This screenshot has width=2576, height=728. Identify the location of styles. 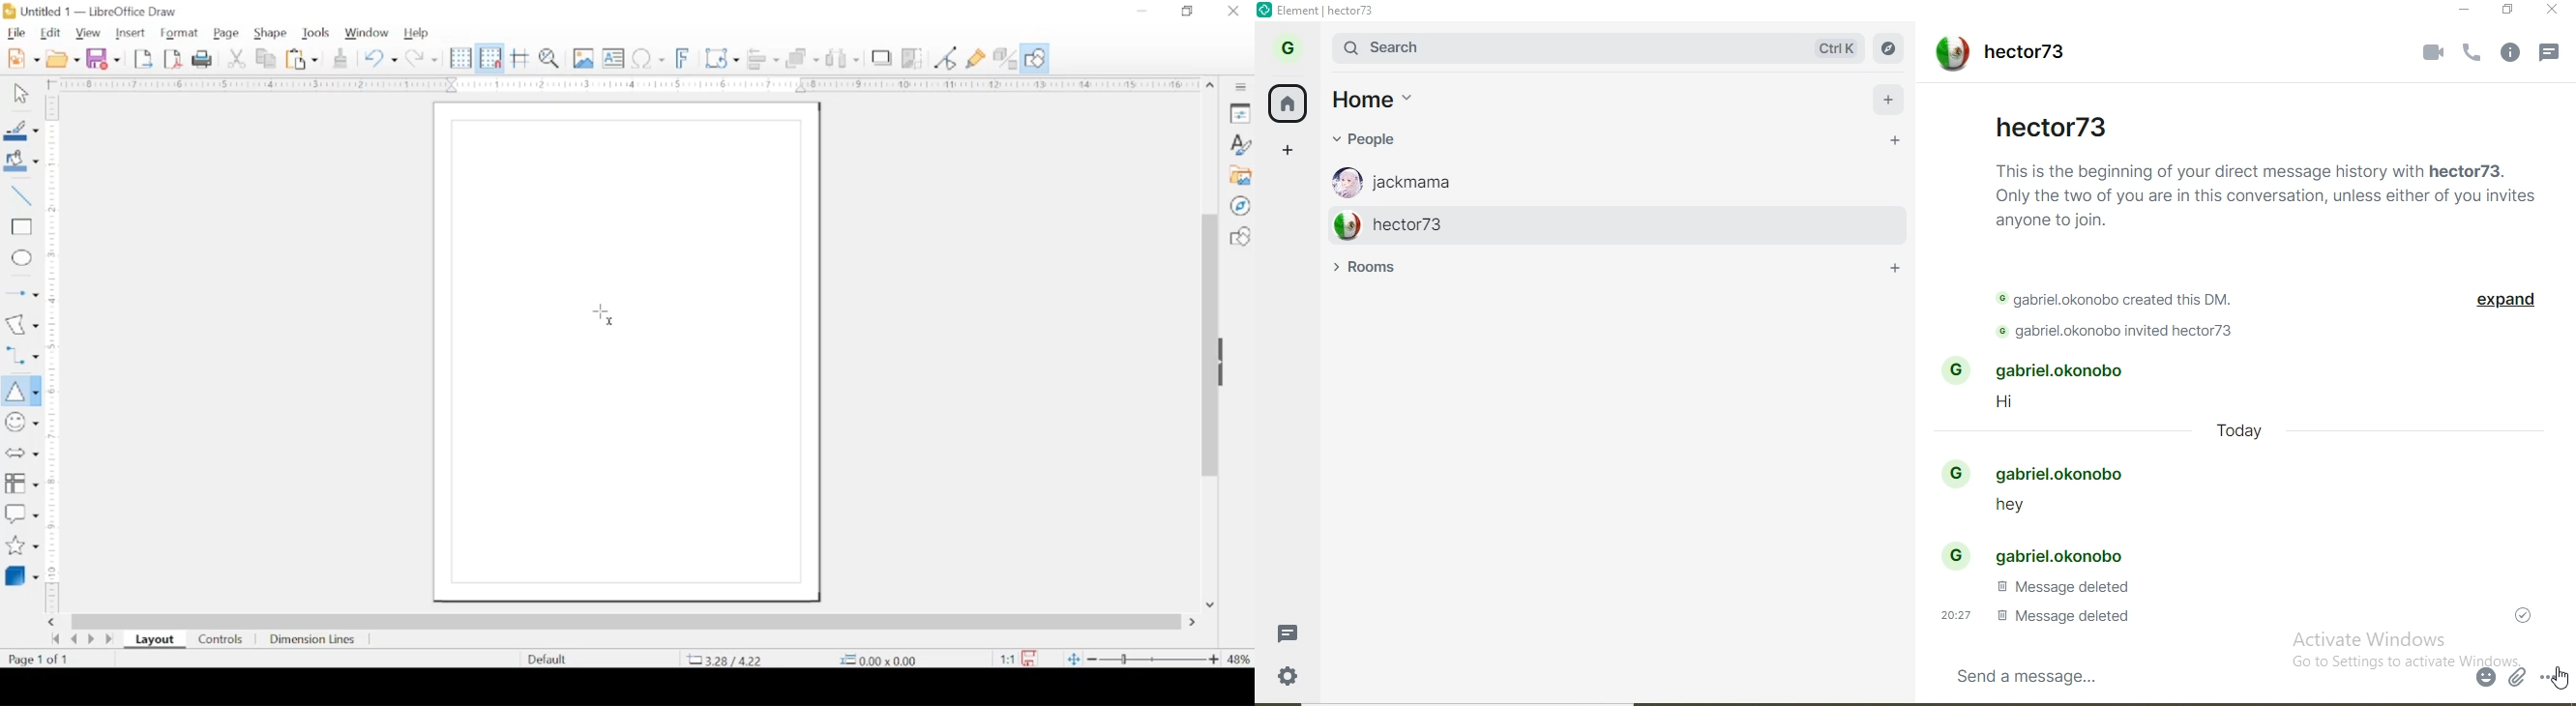
(1242, 144).